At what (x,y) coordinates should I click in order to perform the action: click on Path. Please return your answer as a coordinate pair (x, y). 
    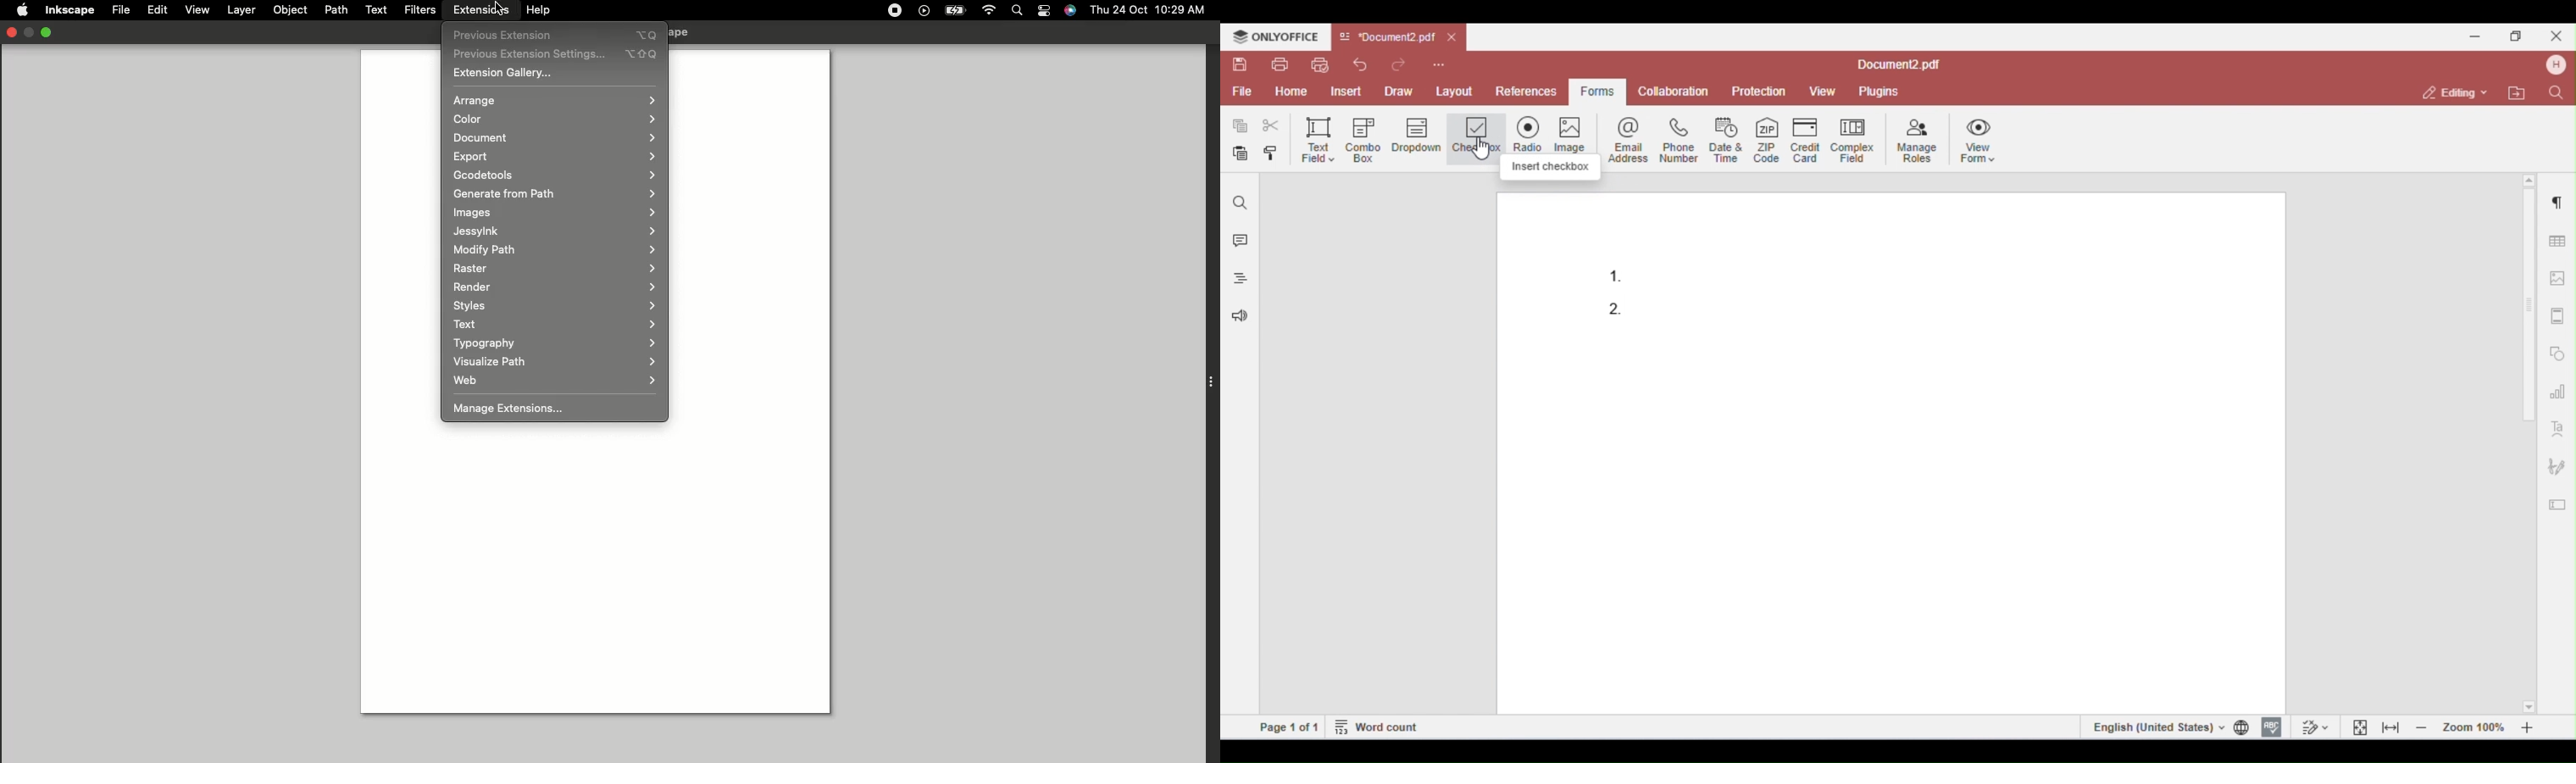
    Looking at the image, I should click on (340, 11).